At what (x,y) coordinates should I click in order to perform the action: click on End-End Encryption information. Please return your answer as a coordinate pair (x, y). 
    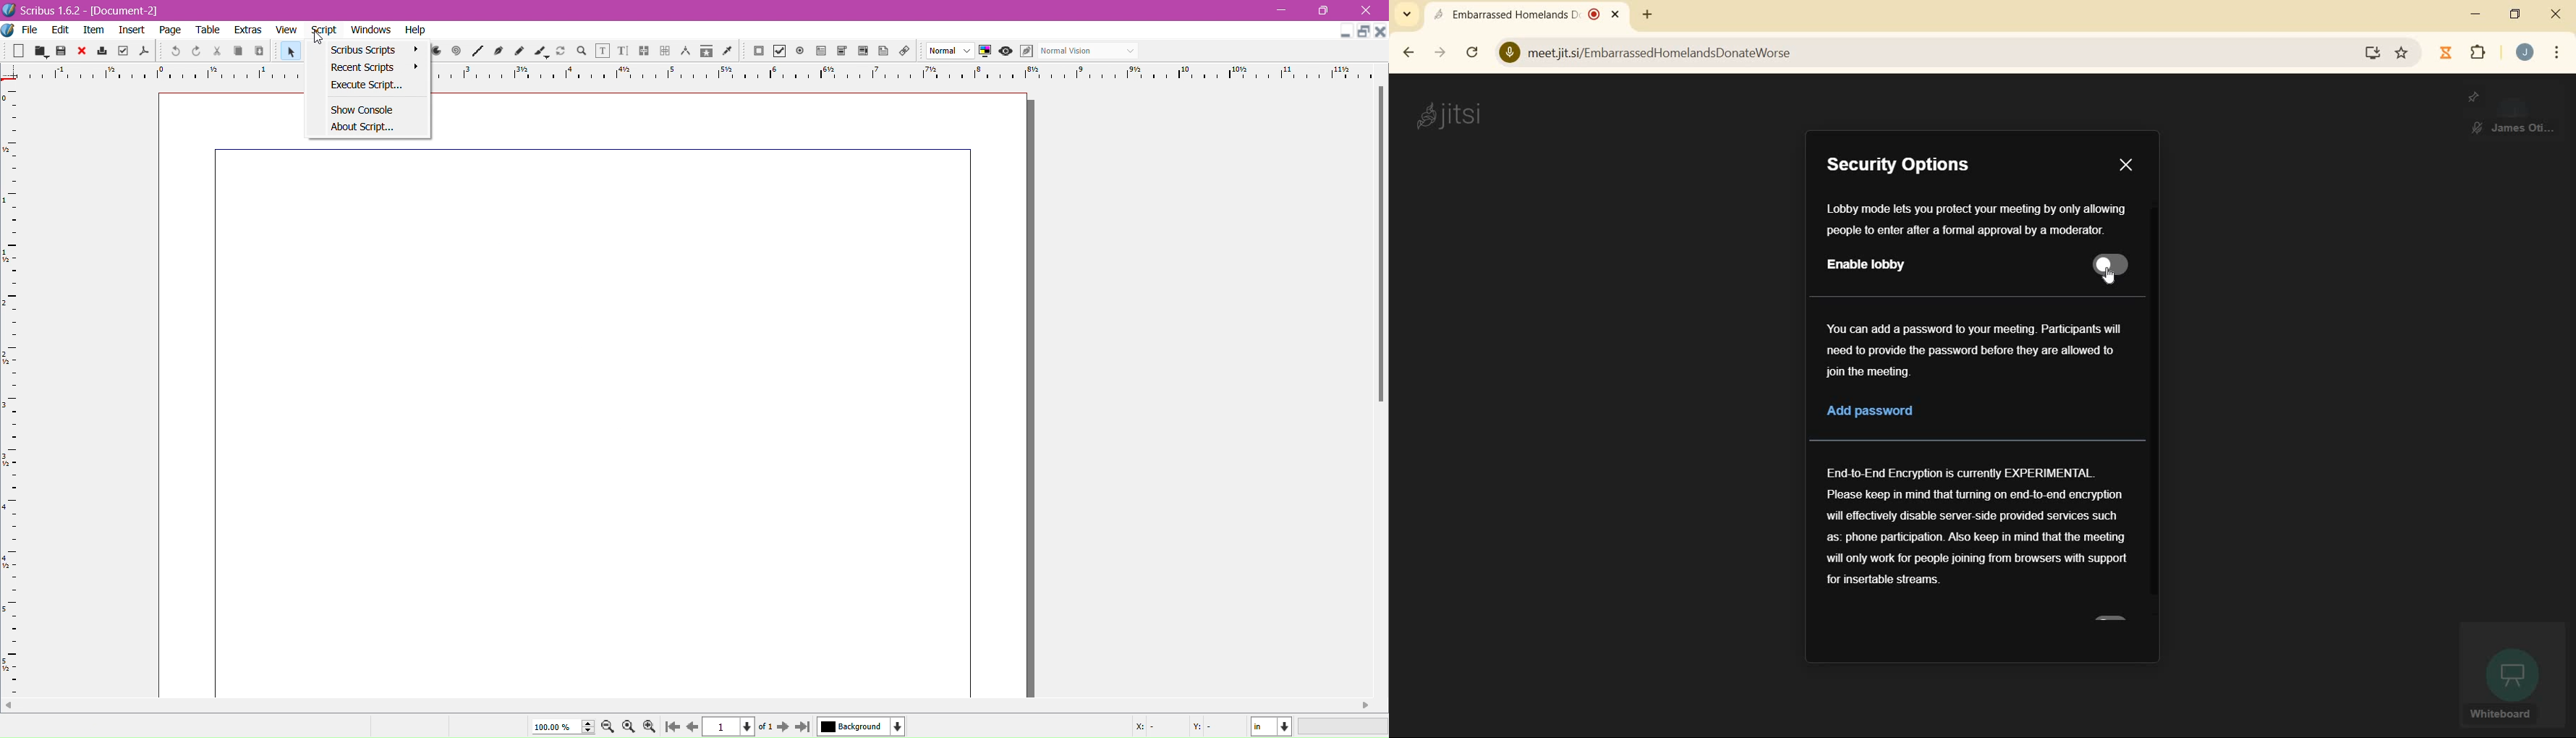
    Looking at the image, I should click on (1978, 528).